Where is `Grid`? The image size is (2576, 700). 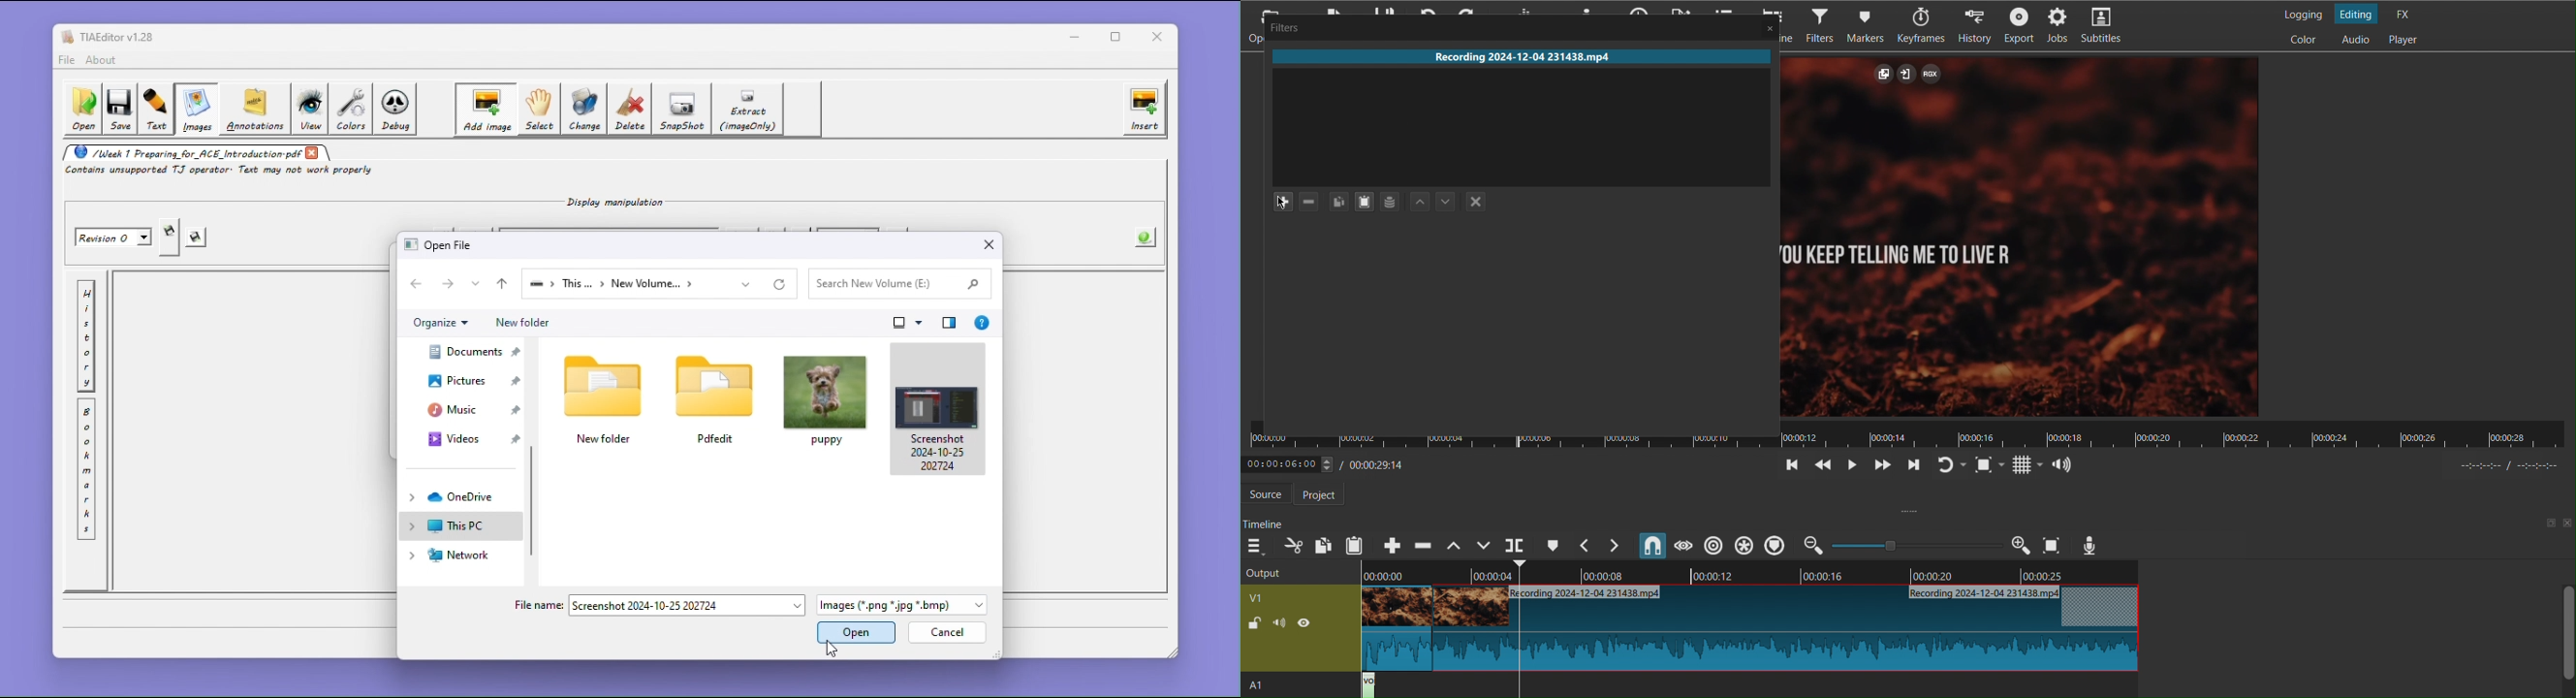
Grid is located at coordinates (2027, 465).